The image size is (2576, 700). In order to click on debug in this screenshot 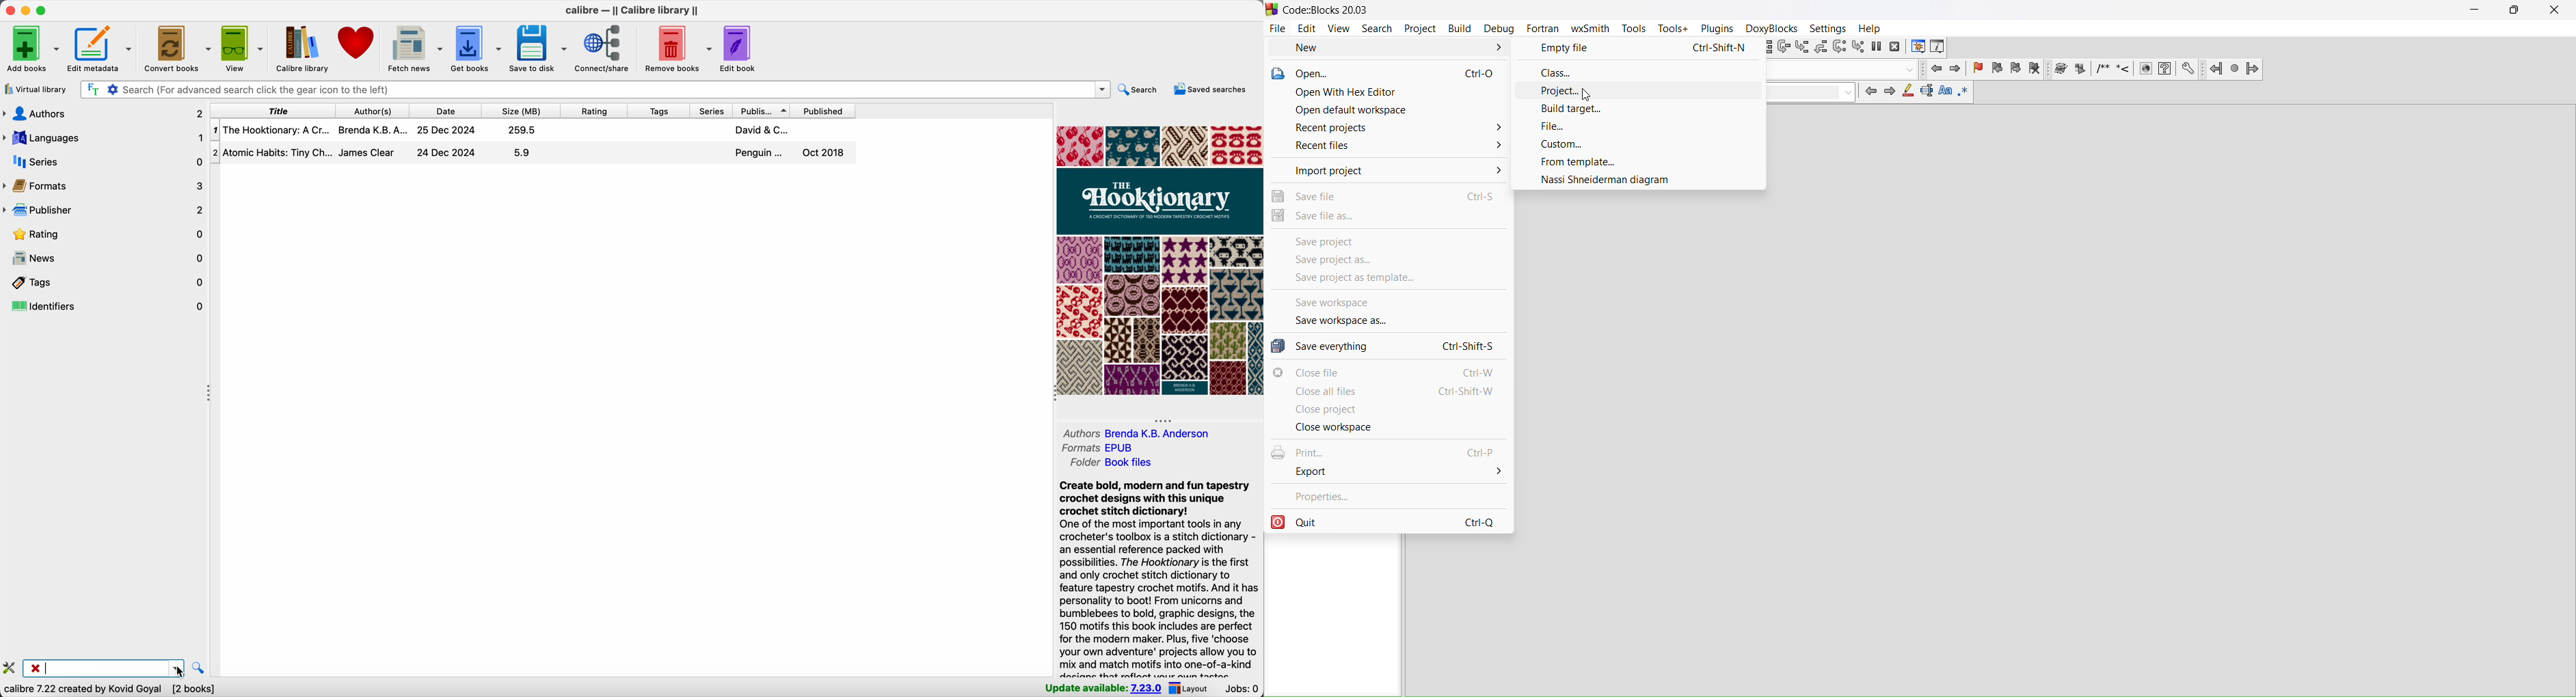, I will do `click(1500, 29)`.